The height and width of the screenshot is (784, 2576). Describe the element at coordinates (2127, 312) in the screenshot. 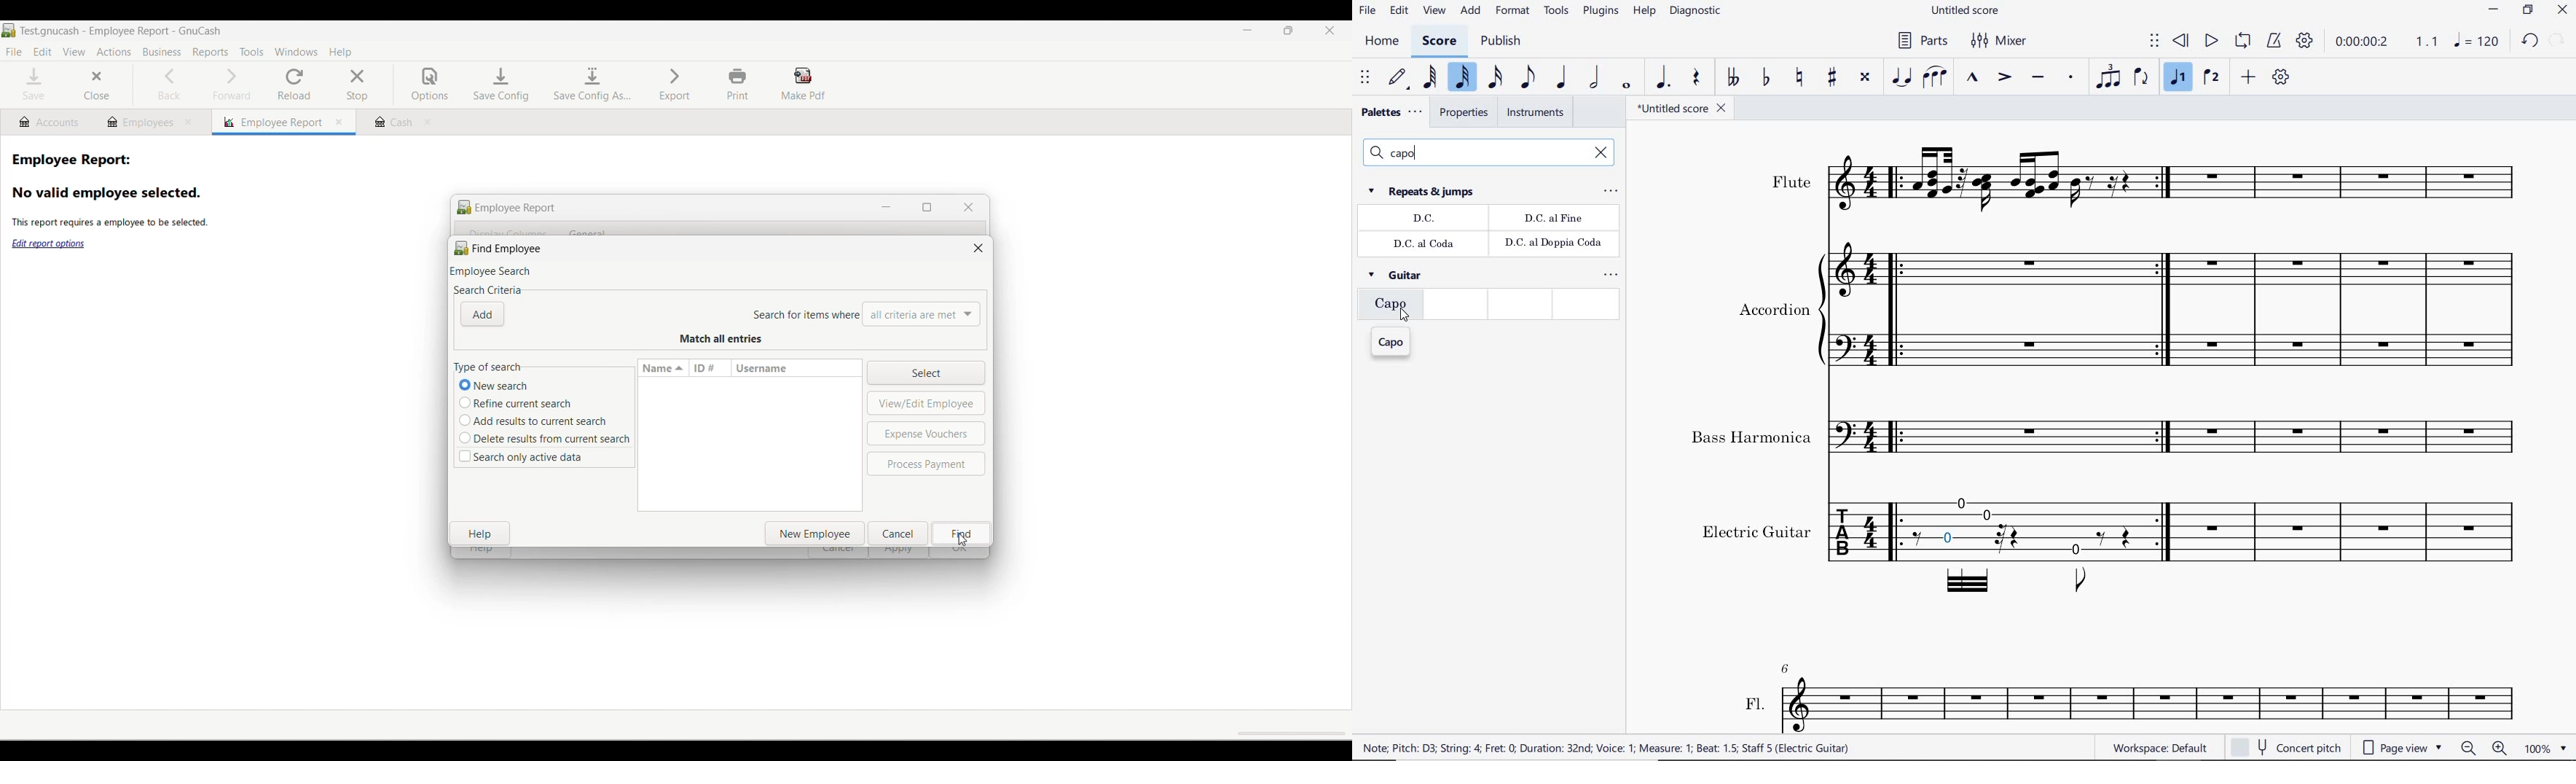

I see `Instrument: Accordion` at that location.